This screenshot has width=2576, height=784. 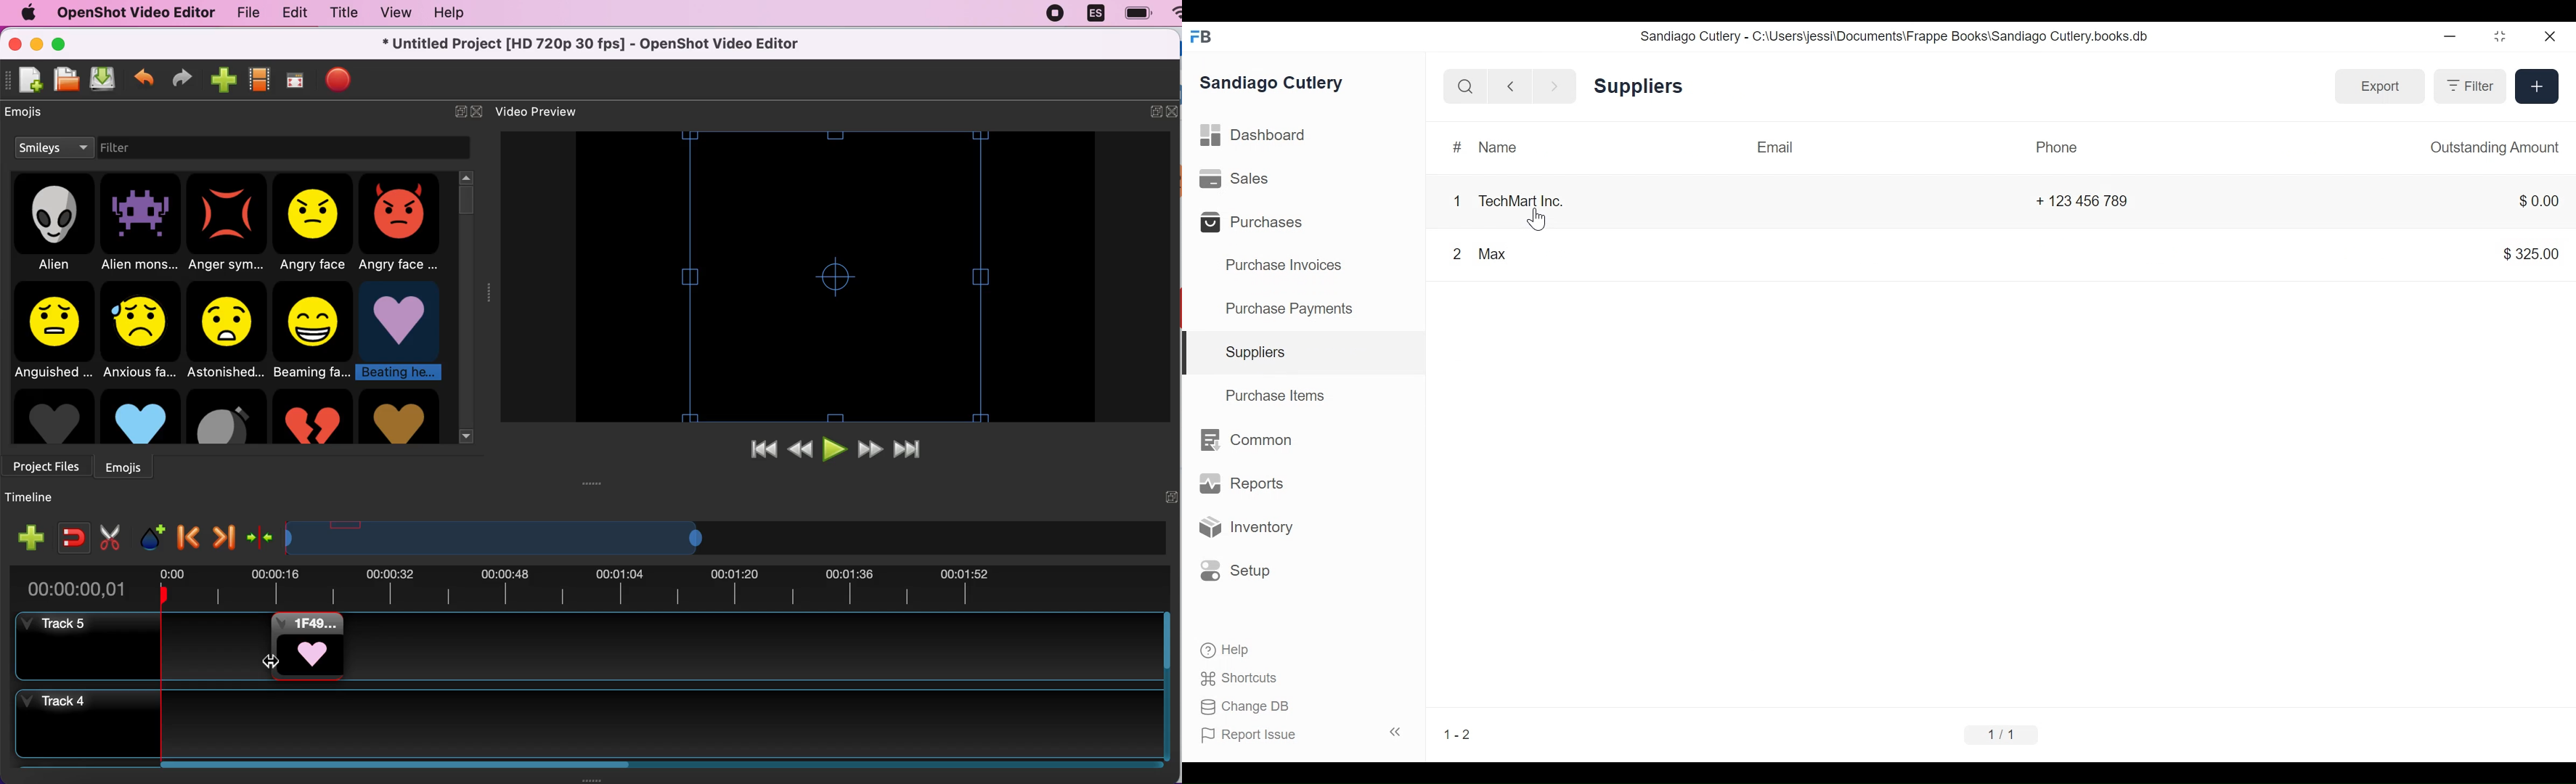 What do you see at coordinates (1278, 399) in the screenshot?
I see `Purchase items` at bounding box center [1278, 399].